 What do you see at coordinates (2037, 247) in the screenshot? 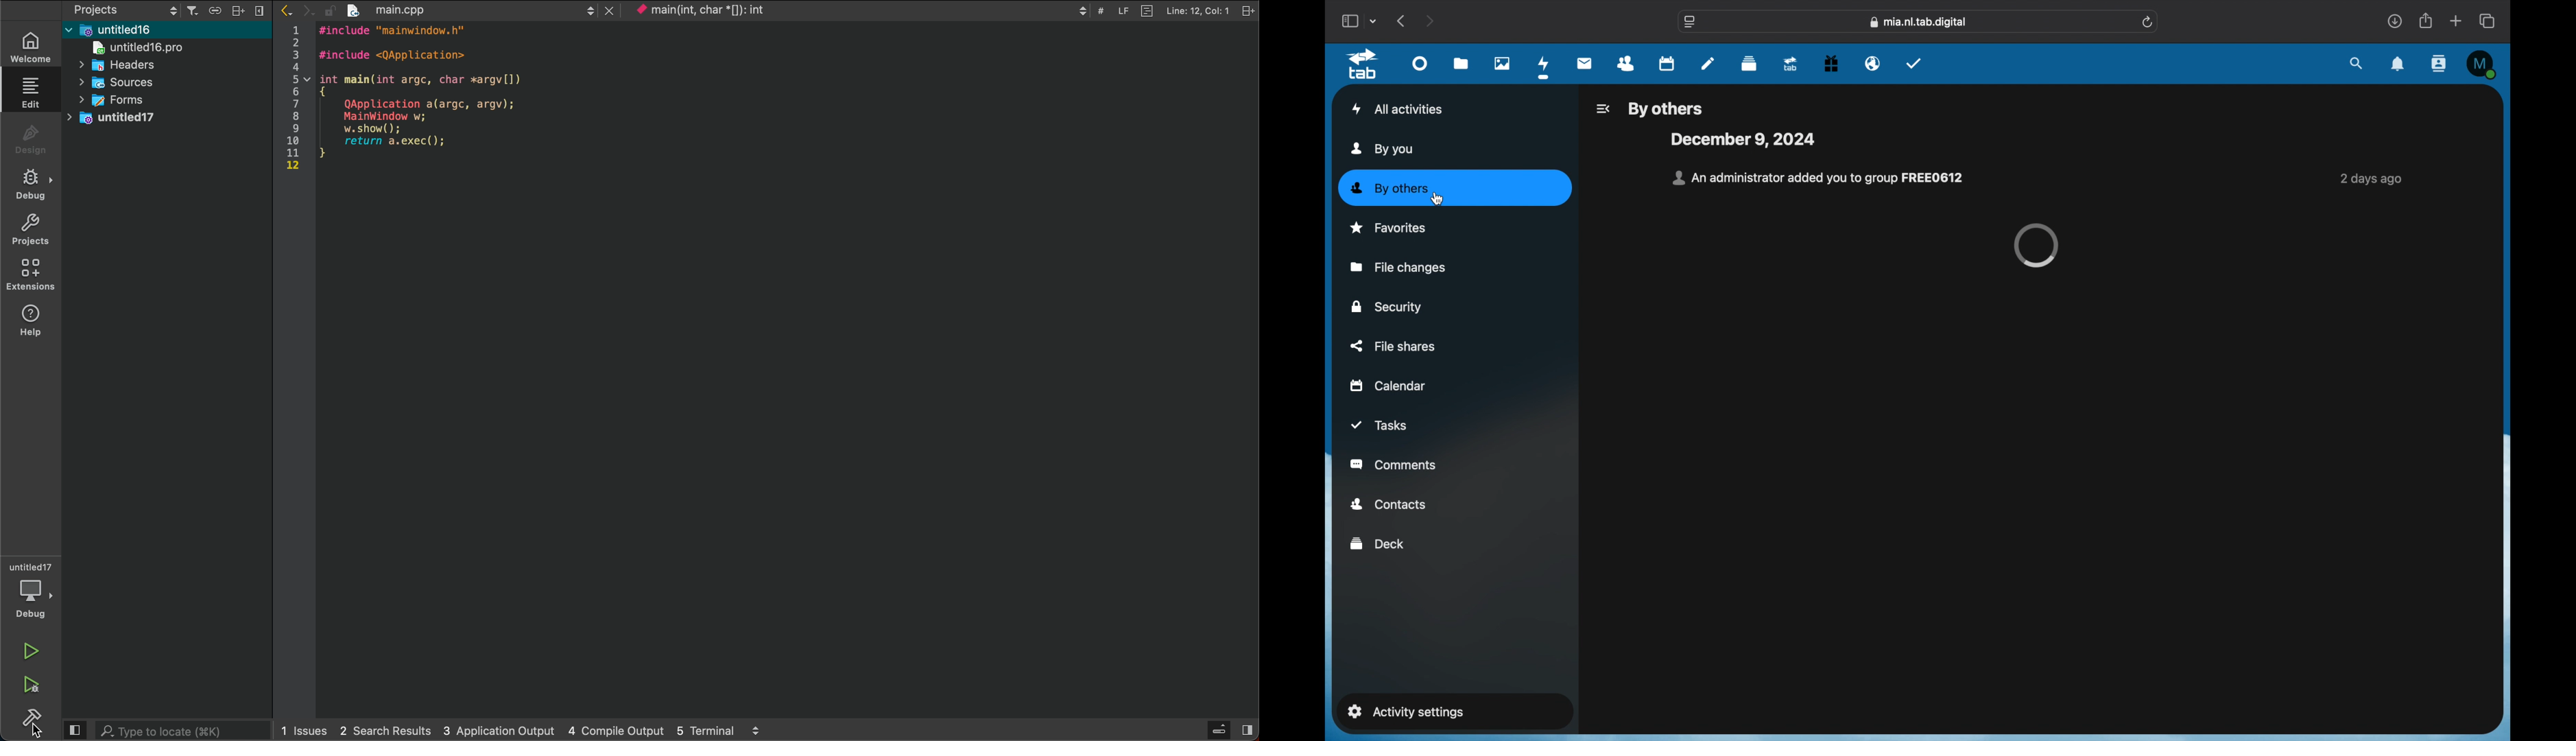
I see `loading` at bounding box center [2037, 247].